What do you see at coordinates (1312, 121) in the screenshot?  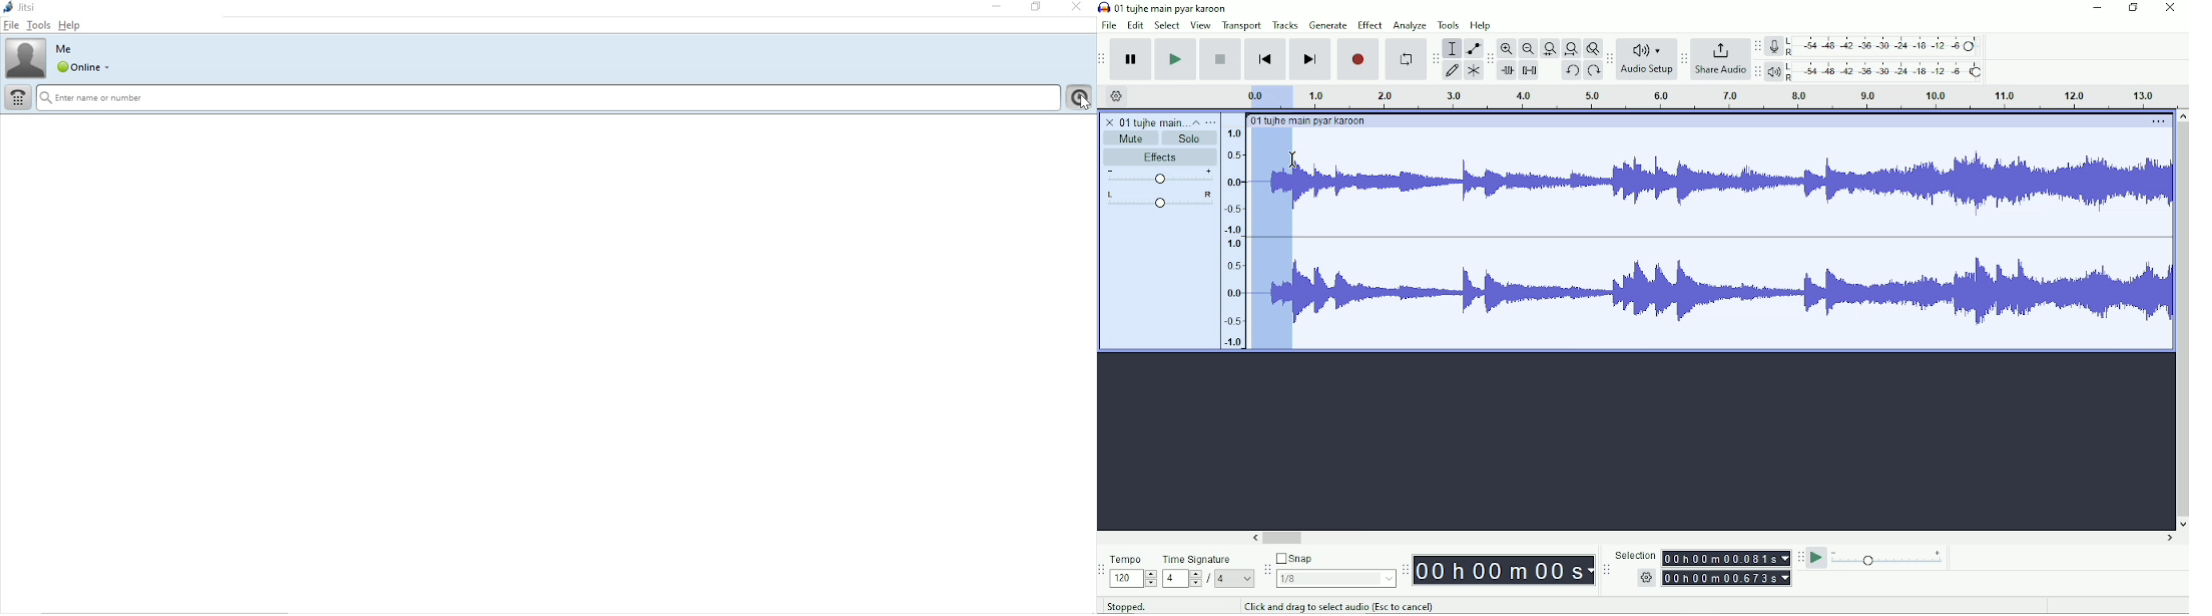 I see `01 tujhe main pyar karoon` at bounding box center [1312, 121].